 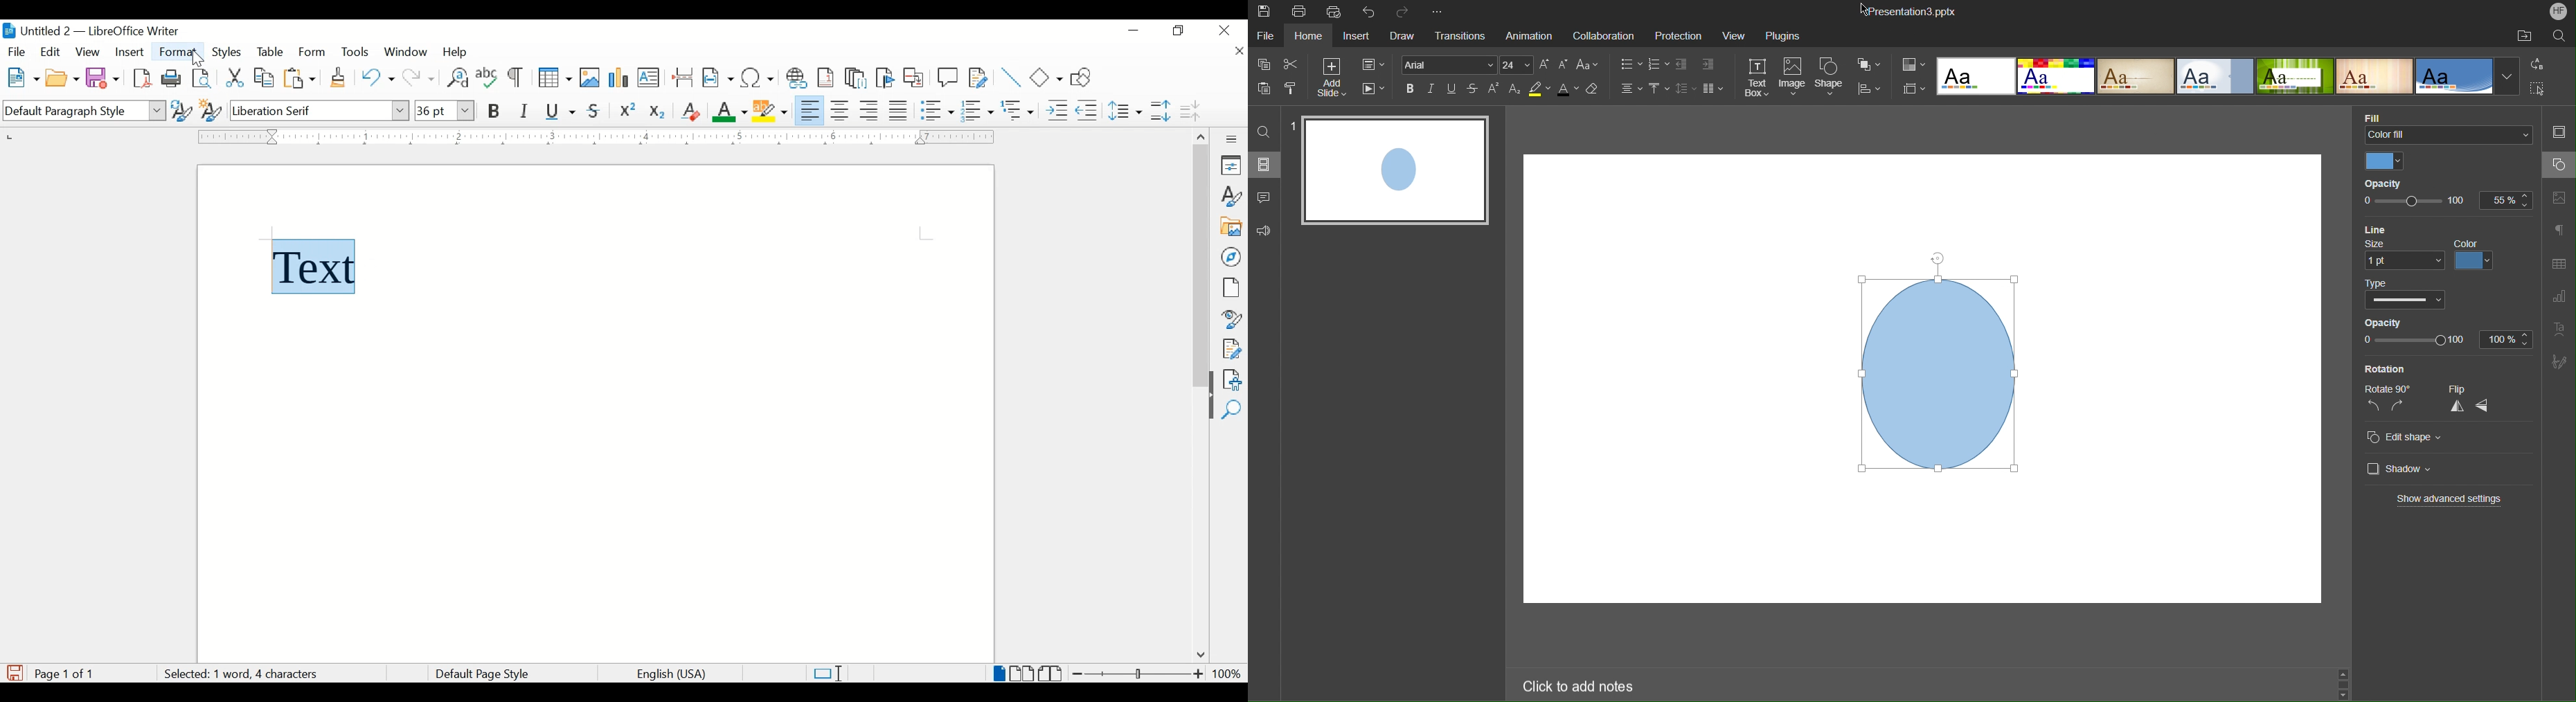 What do you see at coordinates (1514, 89) in the screenshot?
I see `Subscript` at bounding box center [1514, 89].